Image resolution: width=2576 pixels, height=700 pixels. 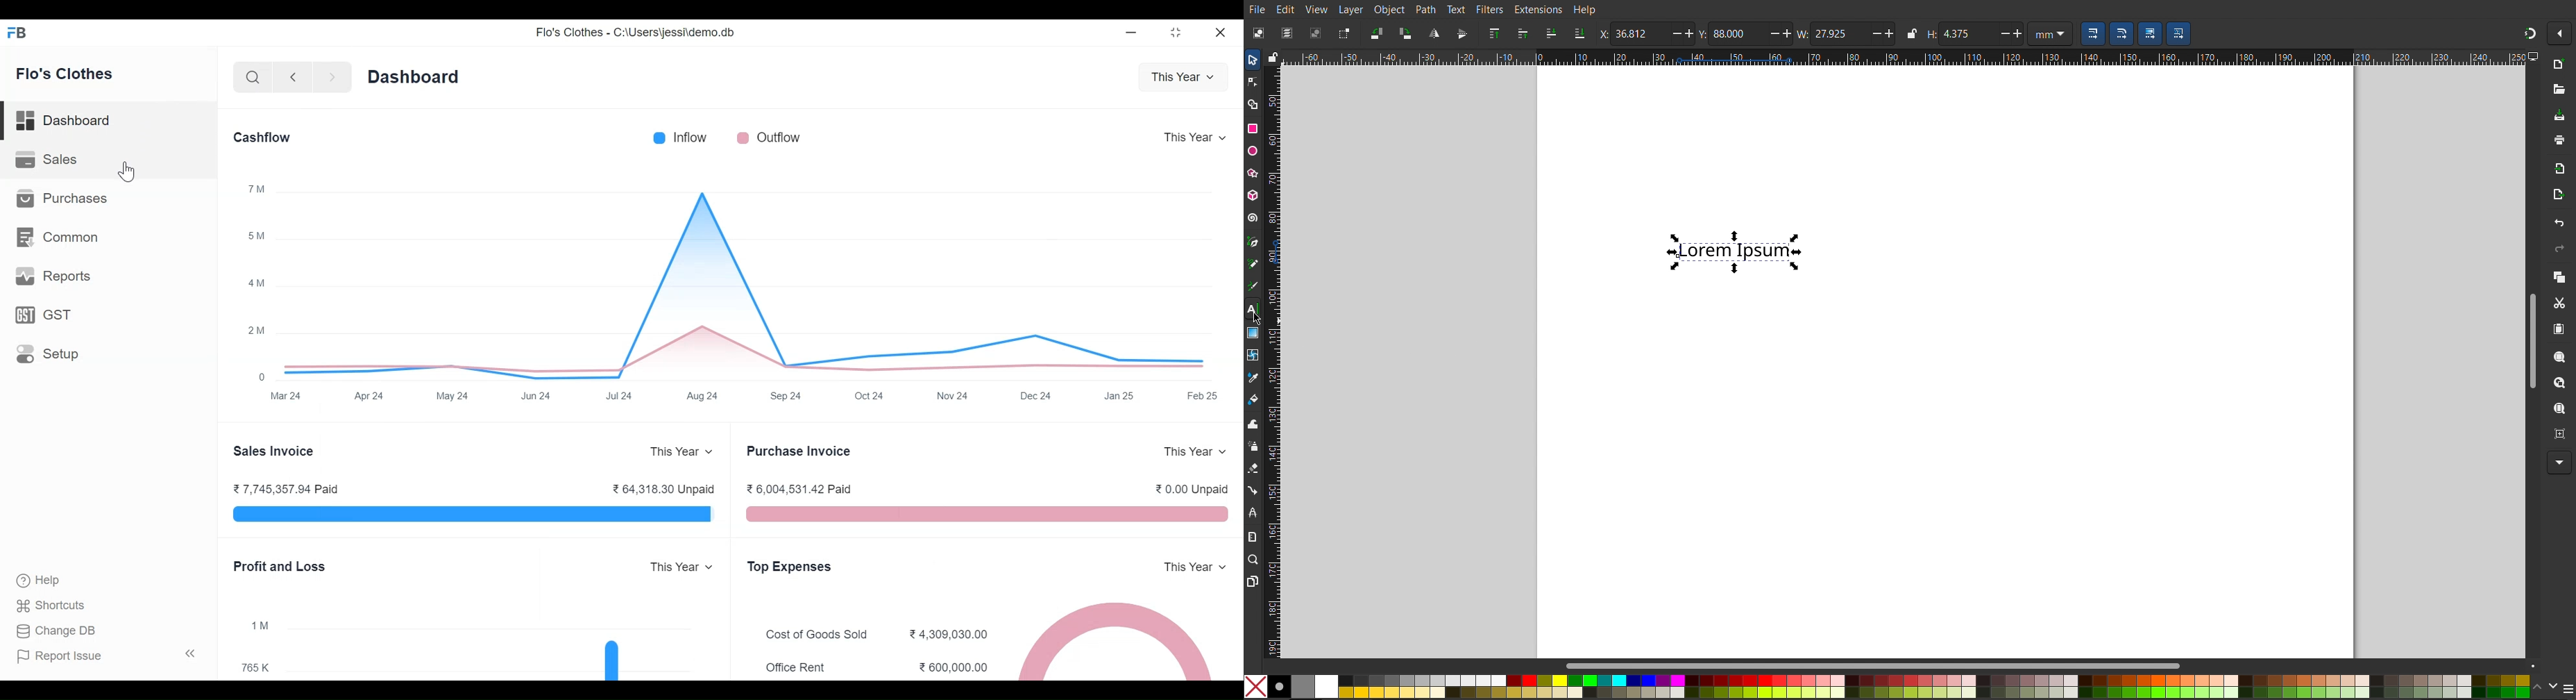 I want to click on This Year, so click(x=682, y=452).